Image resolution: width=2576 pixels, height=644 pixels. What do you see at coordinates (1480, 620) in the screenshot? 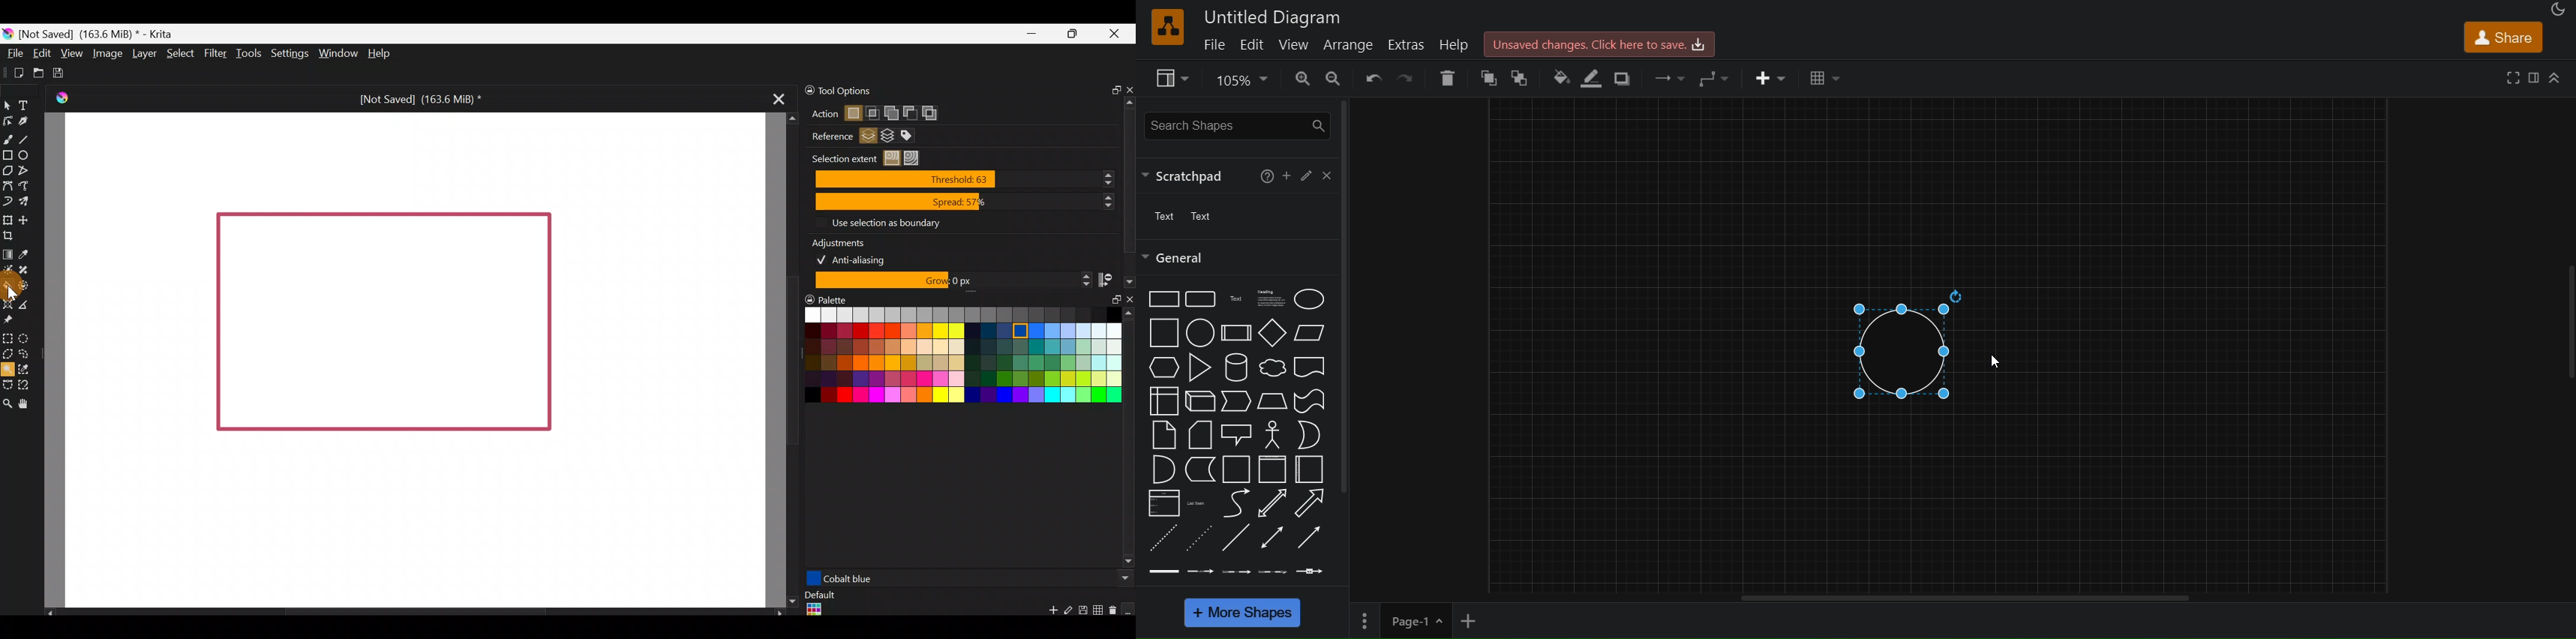
I see `add new page` at bounding box center [1480, 620].